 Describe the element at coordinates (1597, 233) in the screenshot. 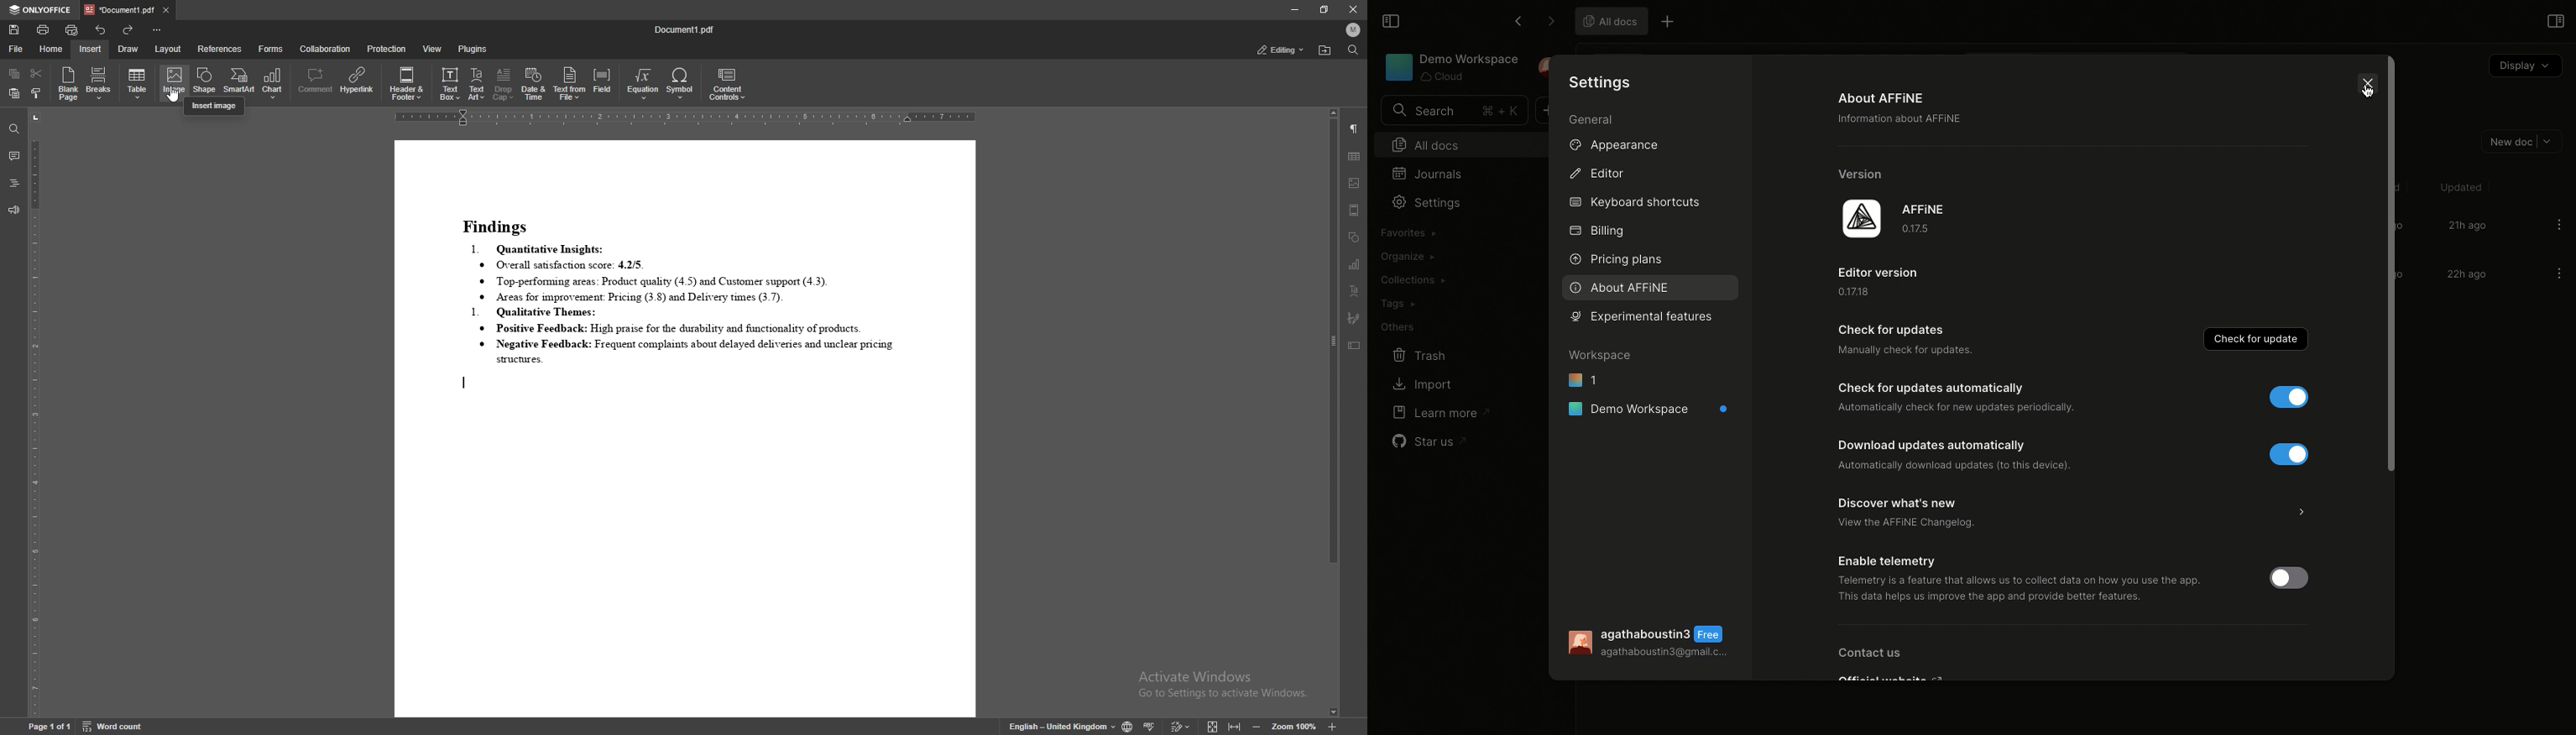

I see `Billing` at that location.